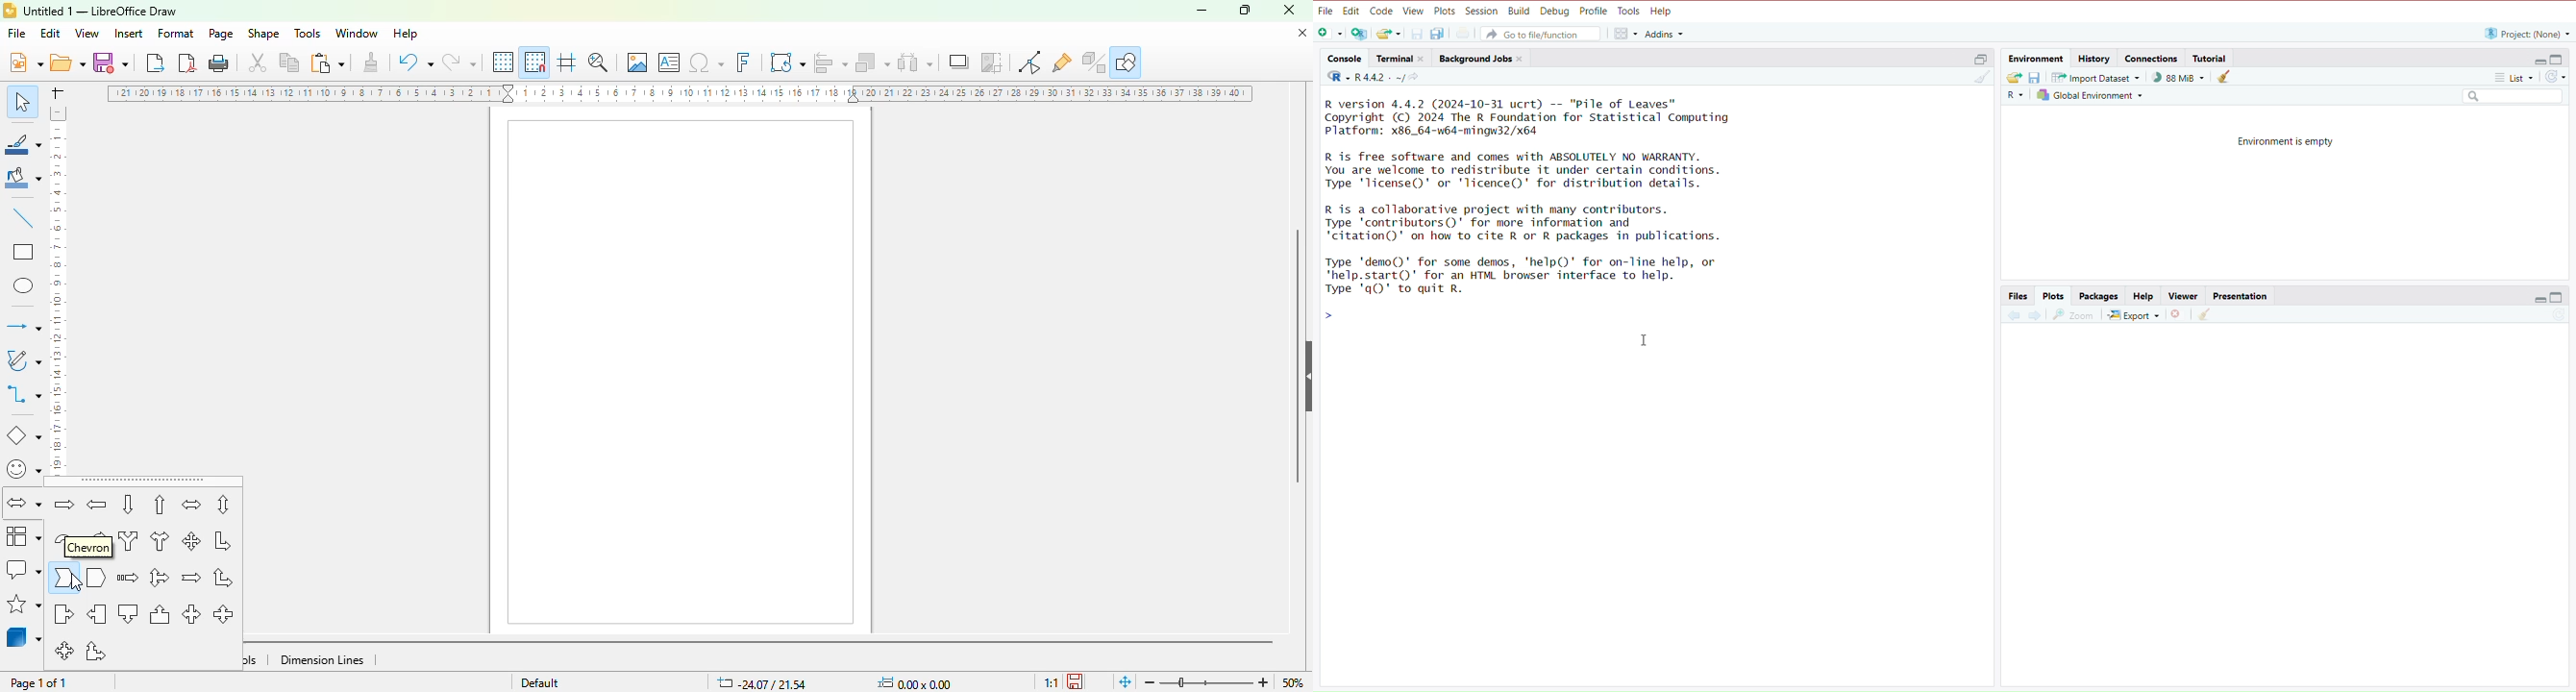  Describe the element at coordinates (2287, 141) in the screenshot. I see `Environment is empty` at that location.